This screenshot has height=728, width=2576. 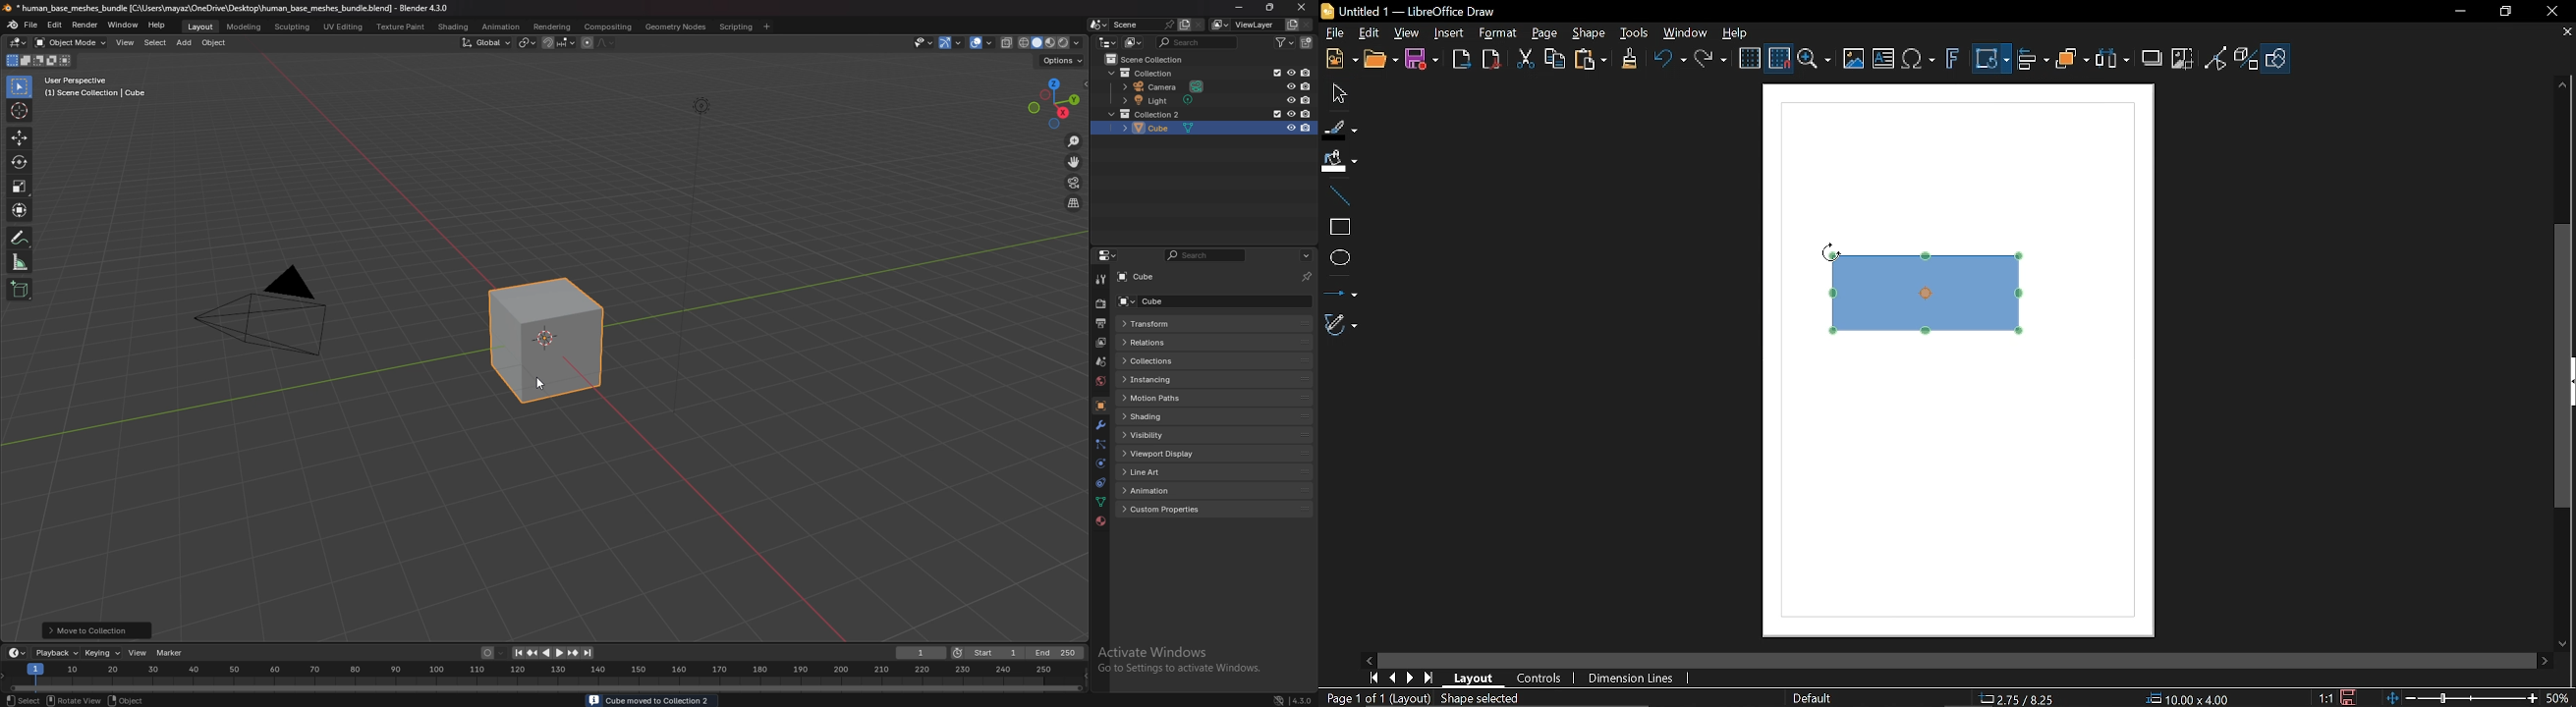 What do you see at coordinates (2346, 698) in the screenshot?
I see `Save` at bounding box center [2346, 698].